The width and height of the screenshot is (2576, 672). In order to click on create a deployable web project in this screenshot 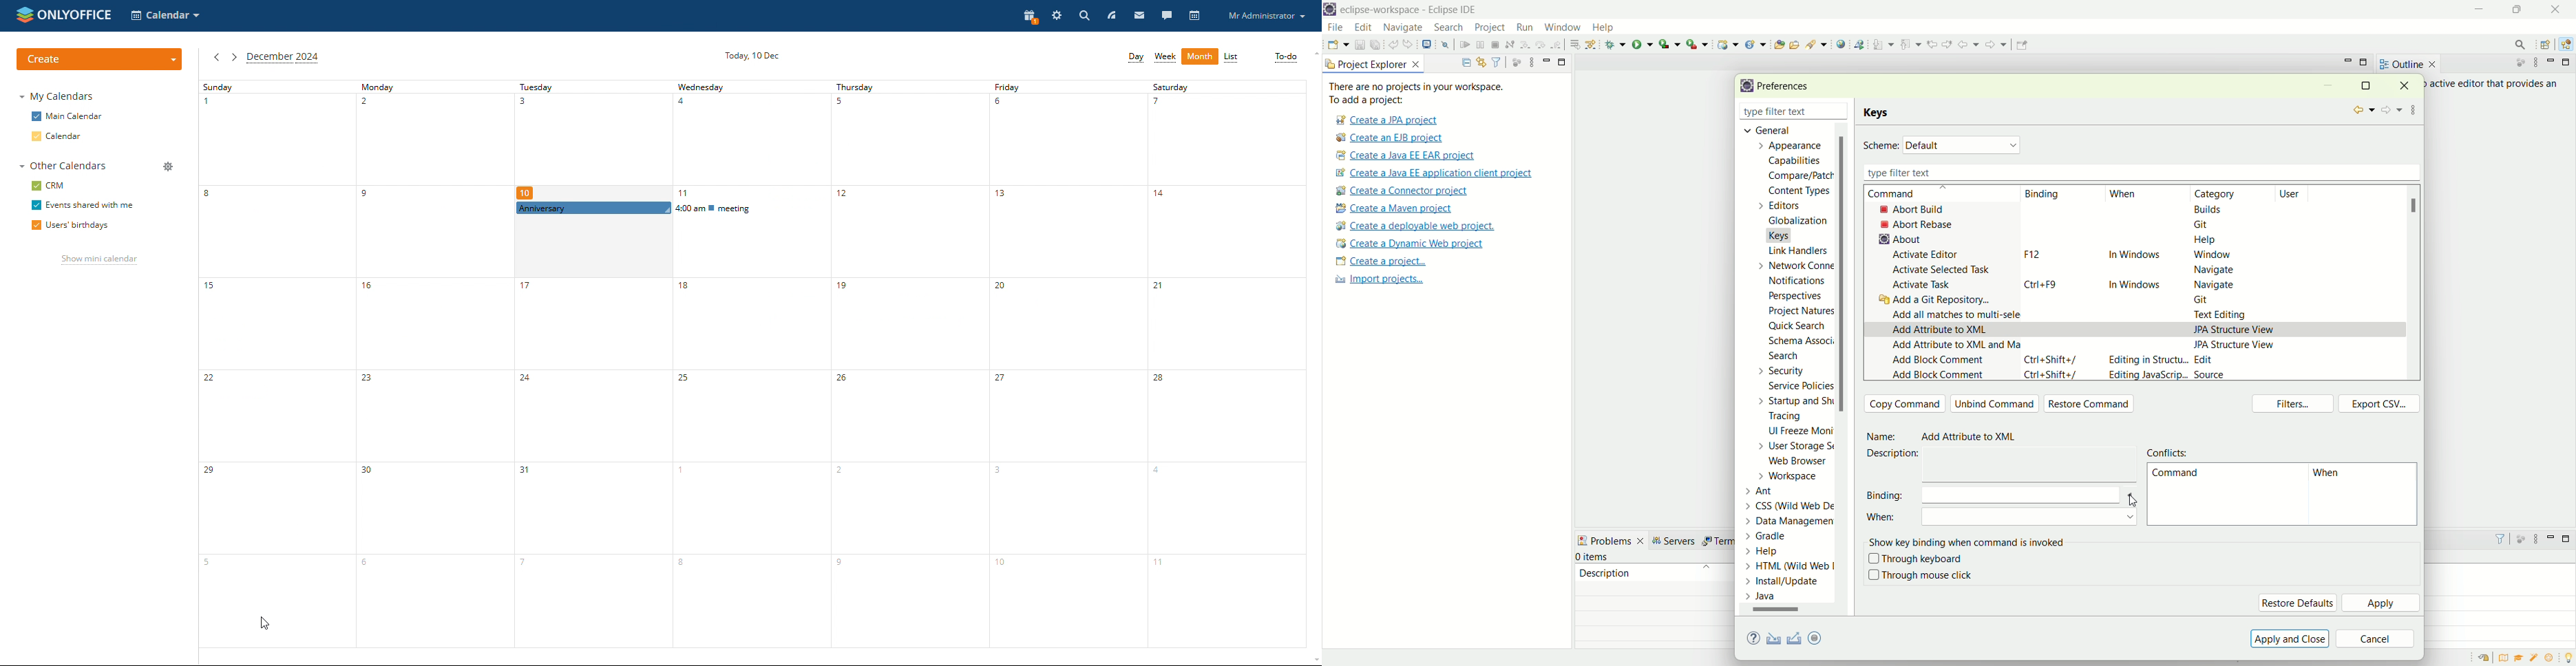, I will do `click(1416, 227)`.